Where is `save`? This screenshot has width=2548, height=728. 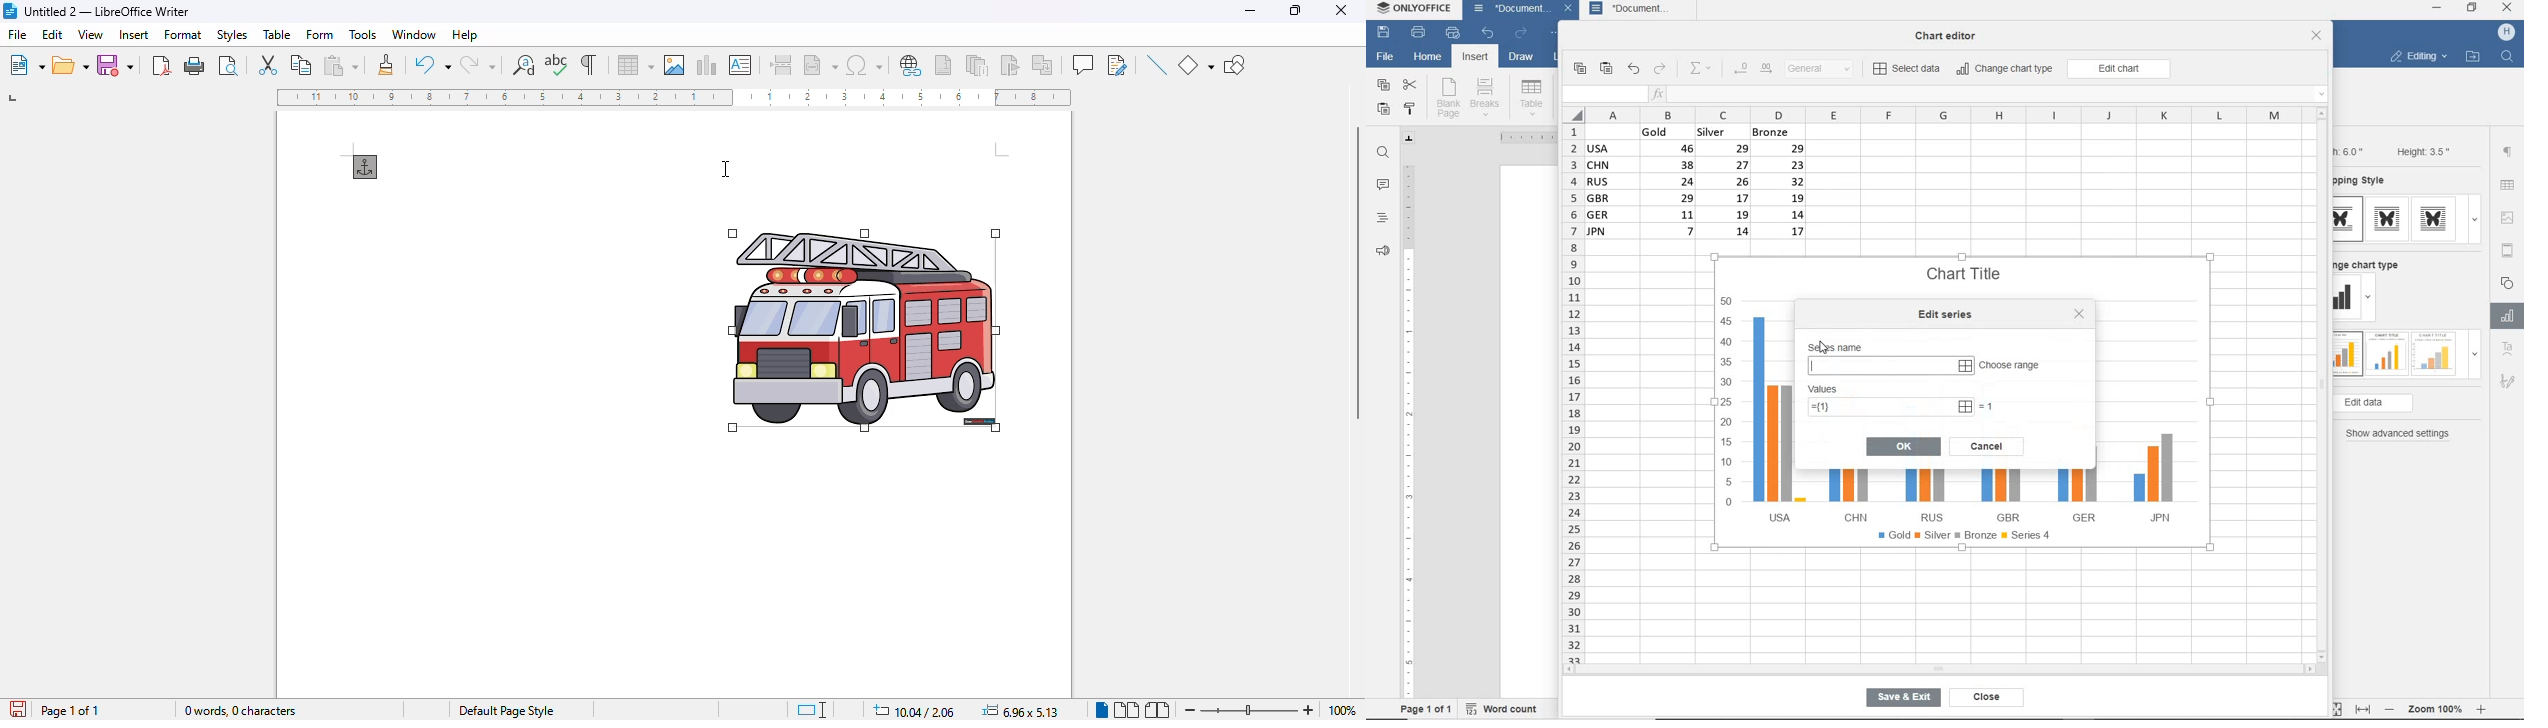 save is located at coordinates (1384, 33).